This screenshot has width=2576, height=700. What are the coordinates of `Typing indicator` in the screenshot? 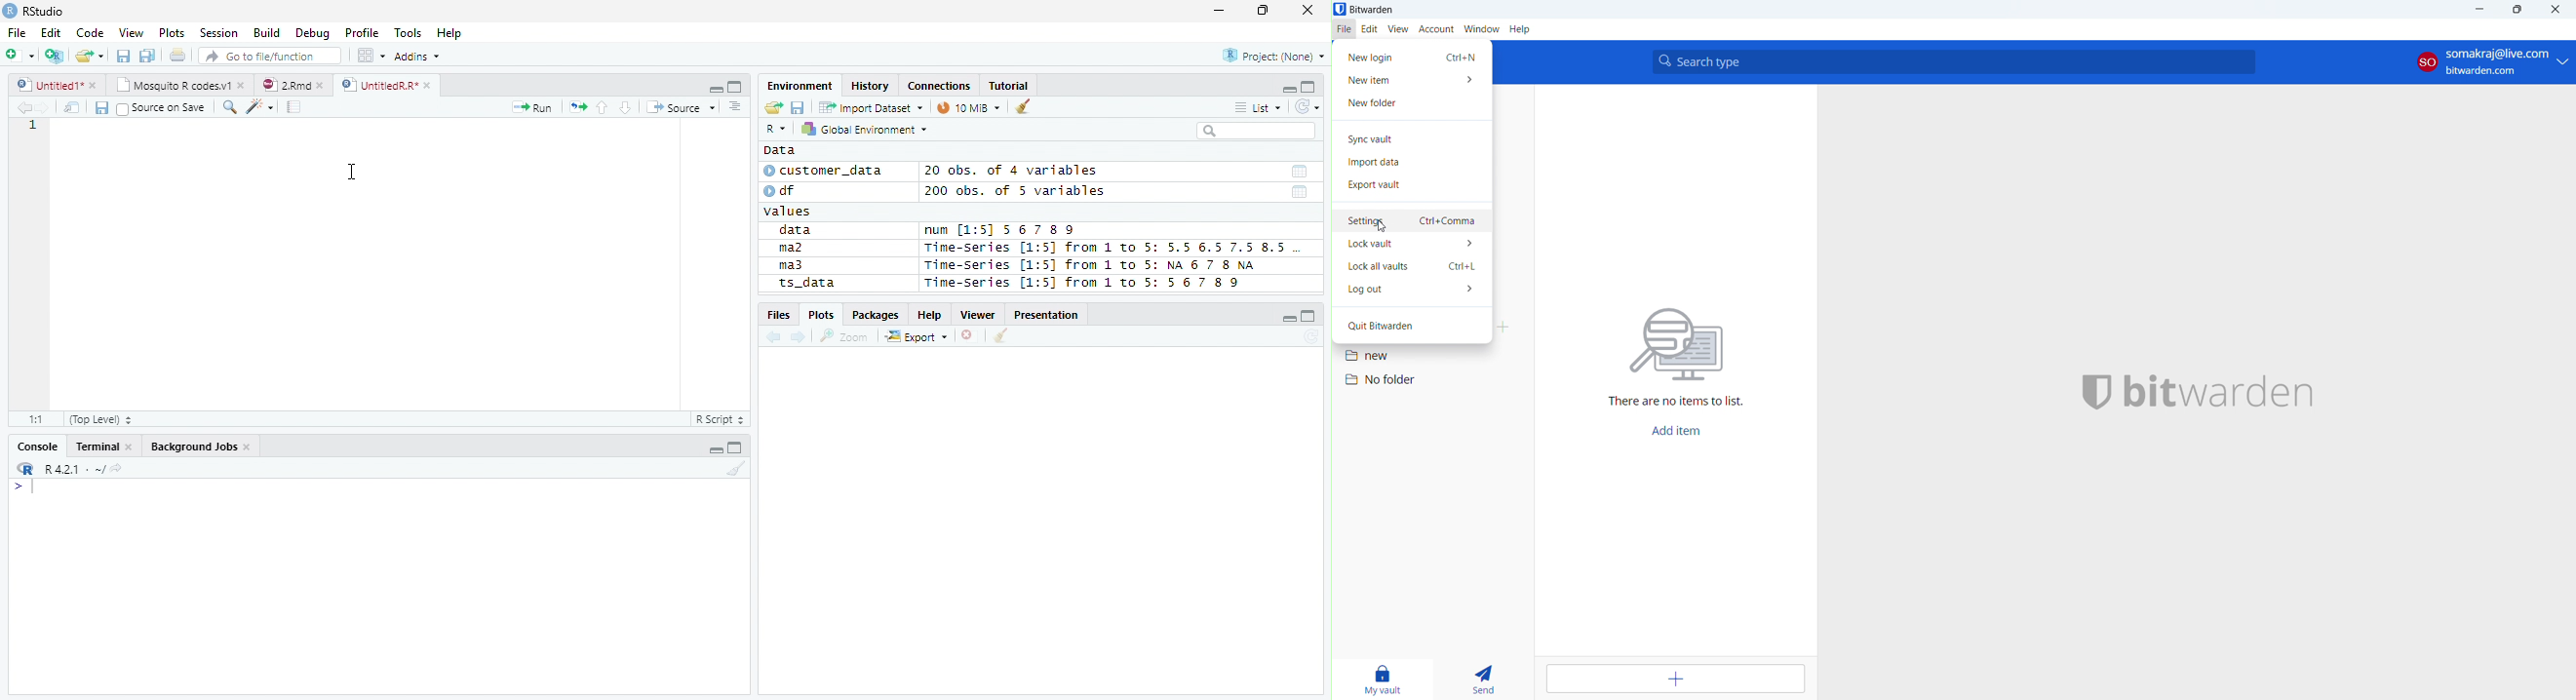 It's located at (32, 487).